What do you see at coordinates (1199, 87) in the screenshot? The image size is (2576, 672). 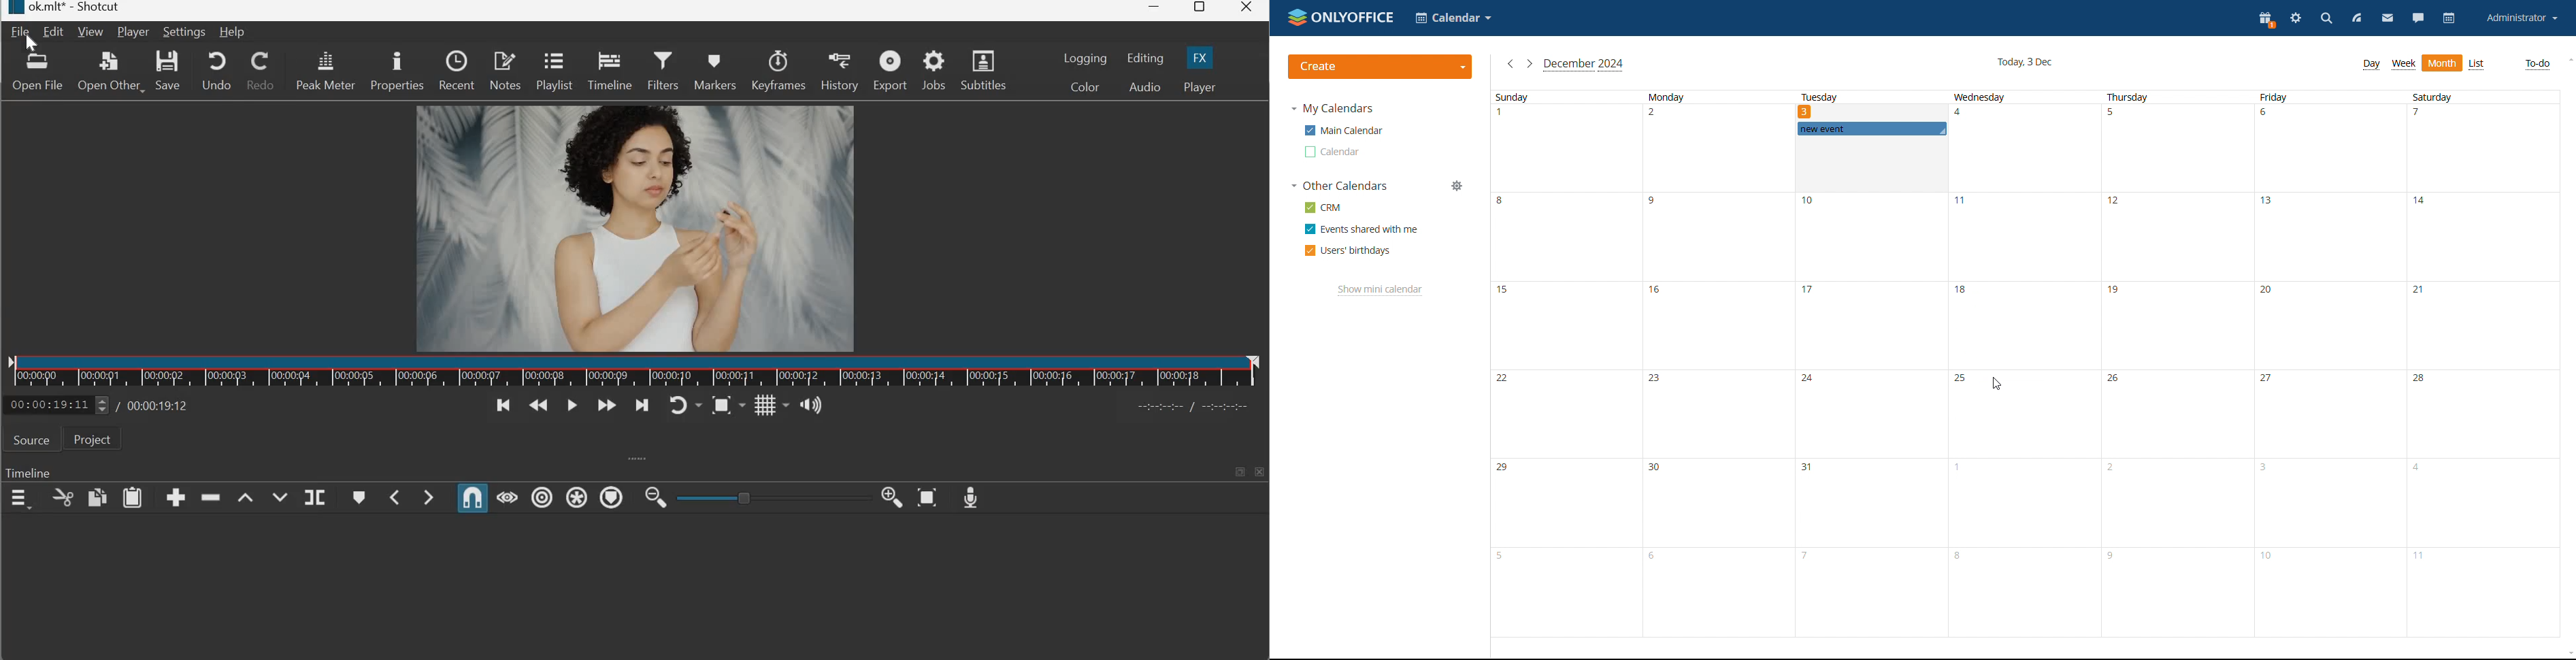 I see `Player` at bounding box center [1199, 87].